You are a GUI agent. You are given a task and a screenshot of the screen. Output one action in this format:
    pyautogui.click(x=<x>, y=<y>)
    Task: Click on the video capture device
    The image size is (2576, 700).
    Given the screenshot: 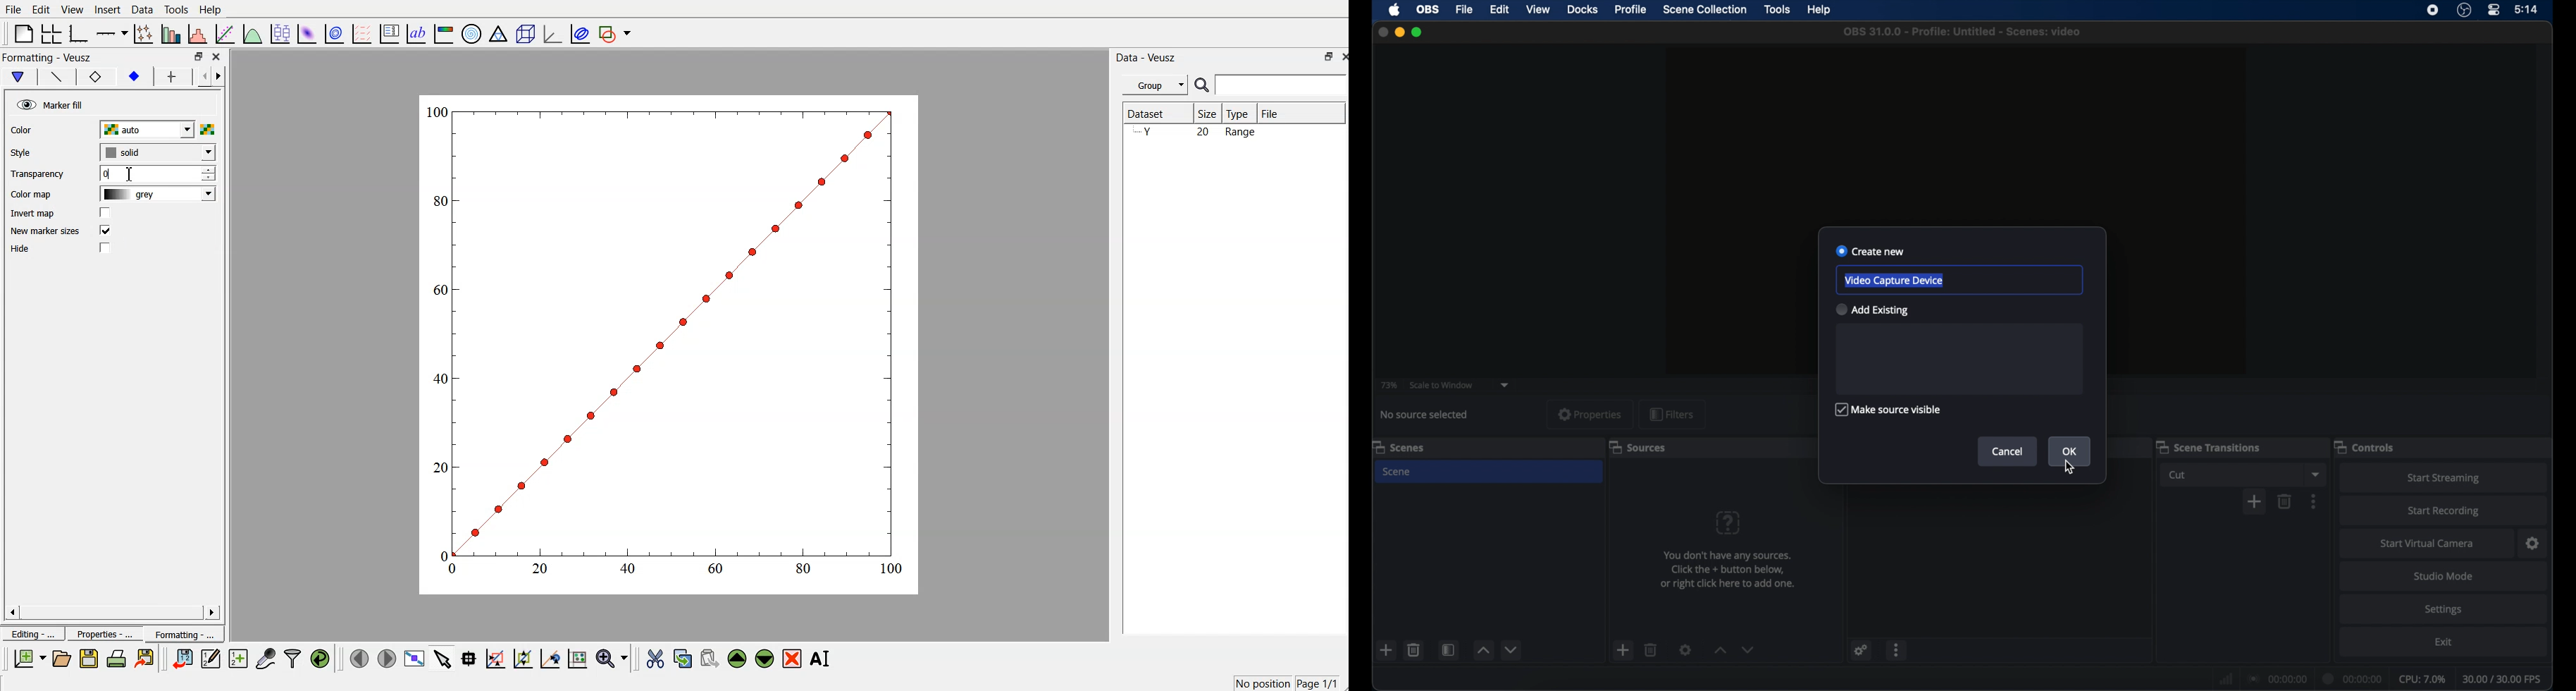 What is the action you would take?
    pyautogui.click(x=1894, y=280)
    